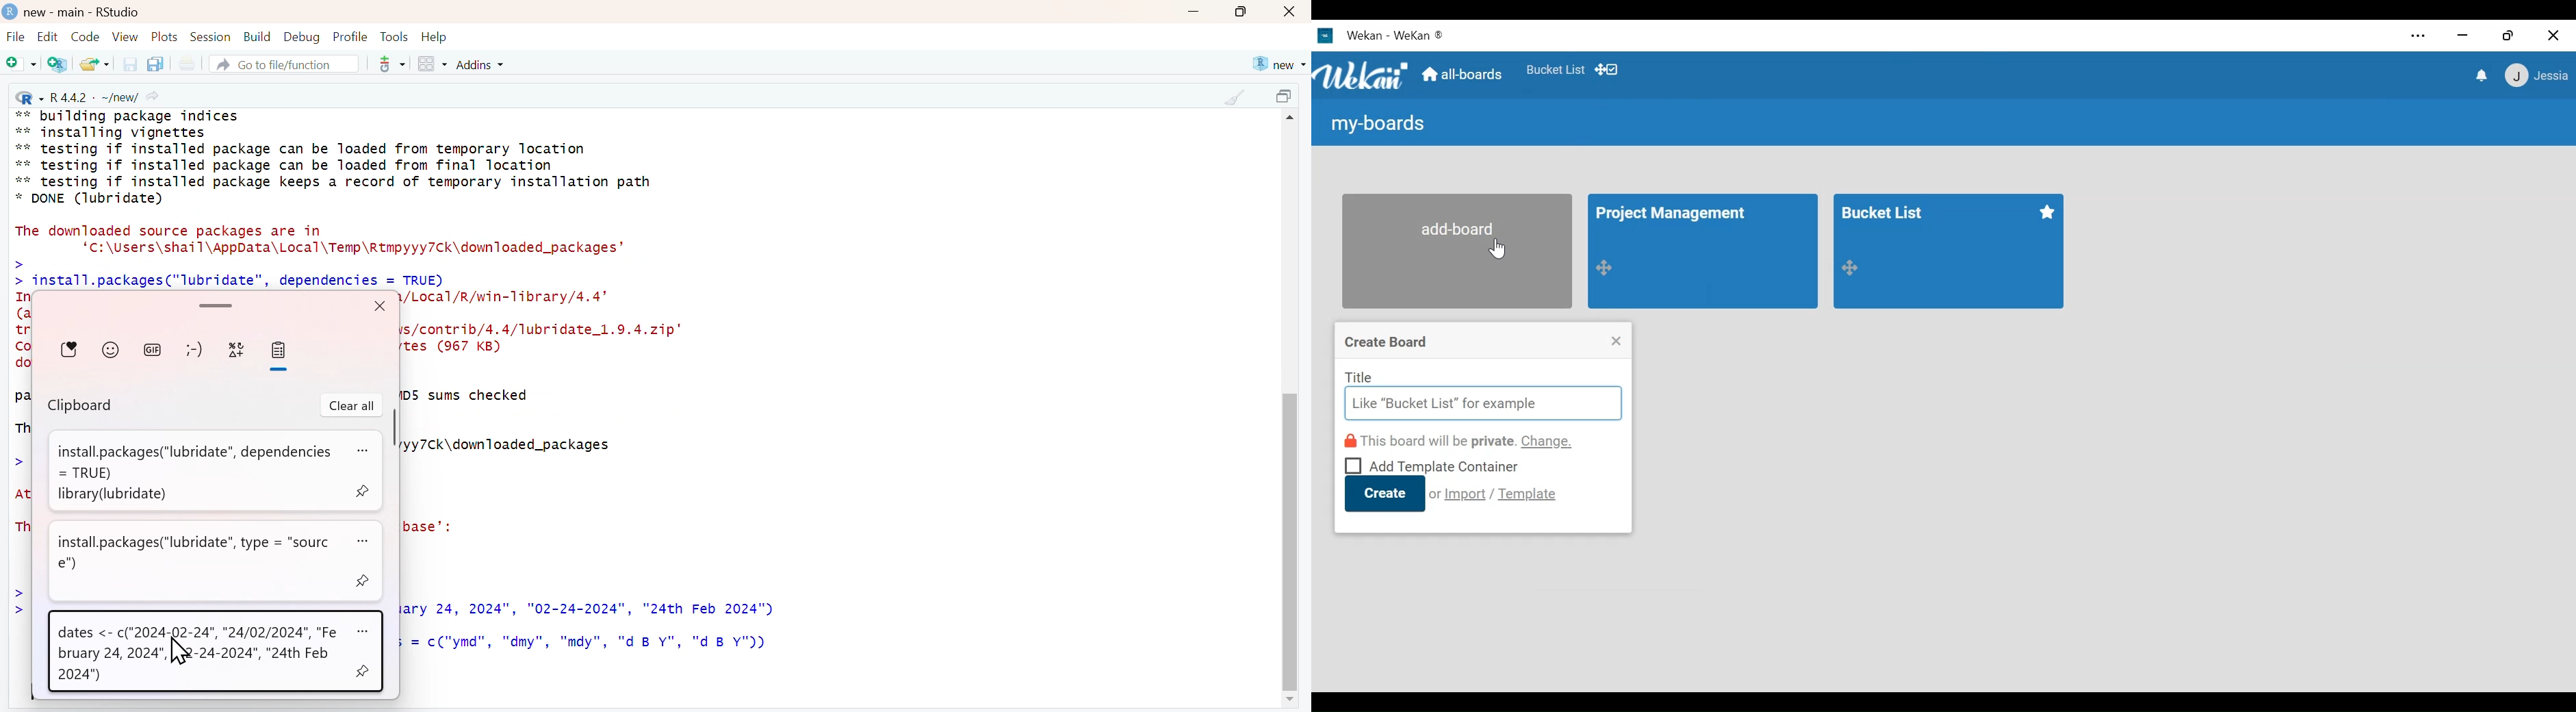 The height and width of the screenshot is (728, 2576). Describe the element at coordinates (2536, 76) in the screenshot. I see `User Member` at that location.